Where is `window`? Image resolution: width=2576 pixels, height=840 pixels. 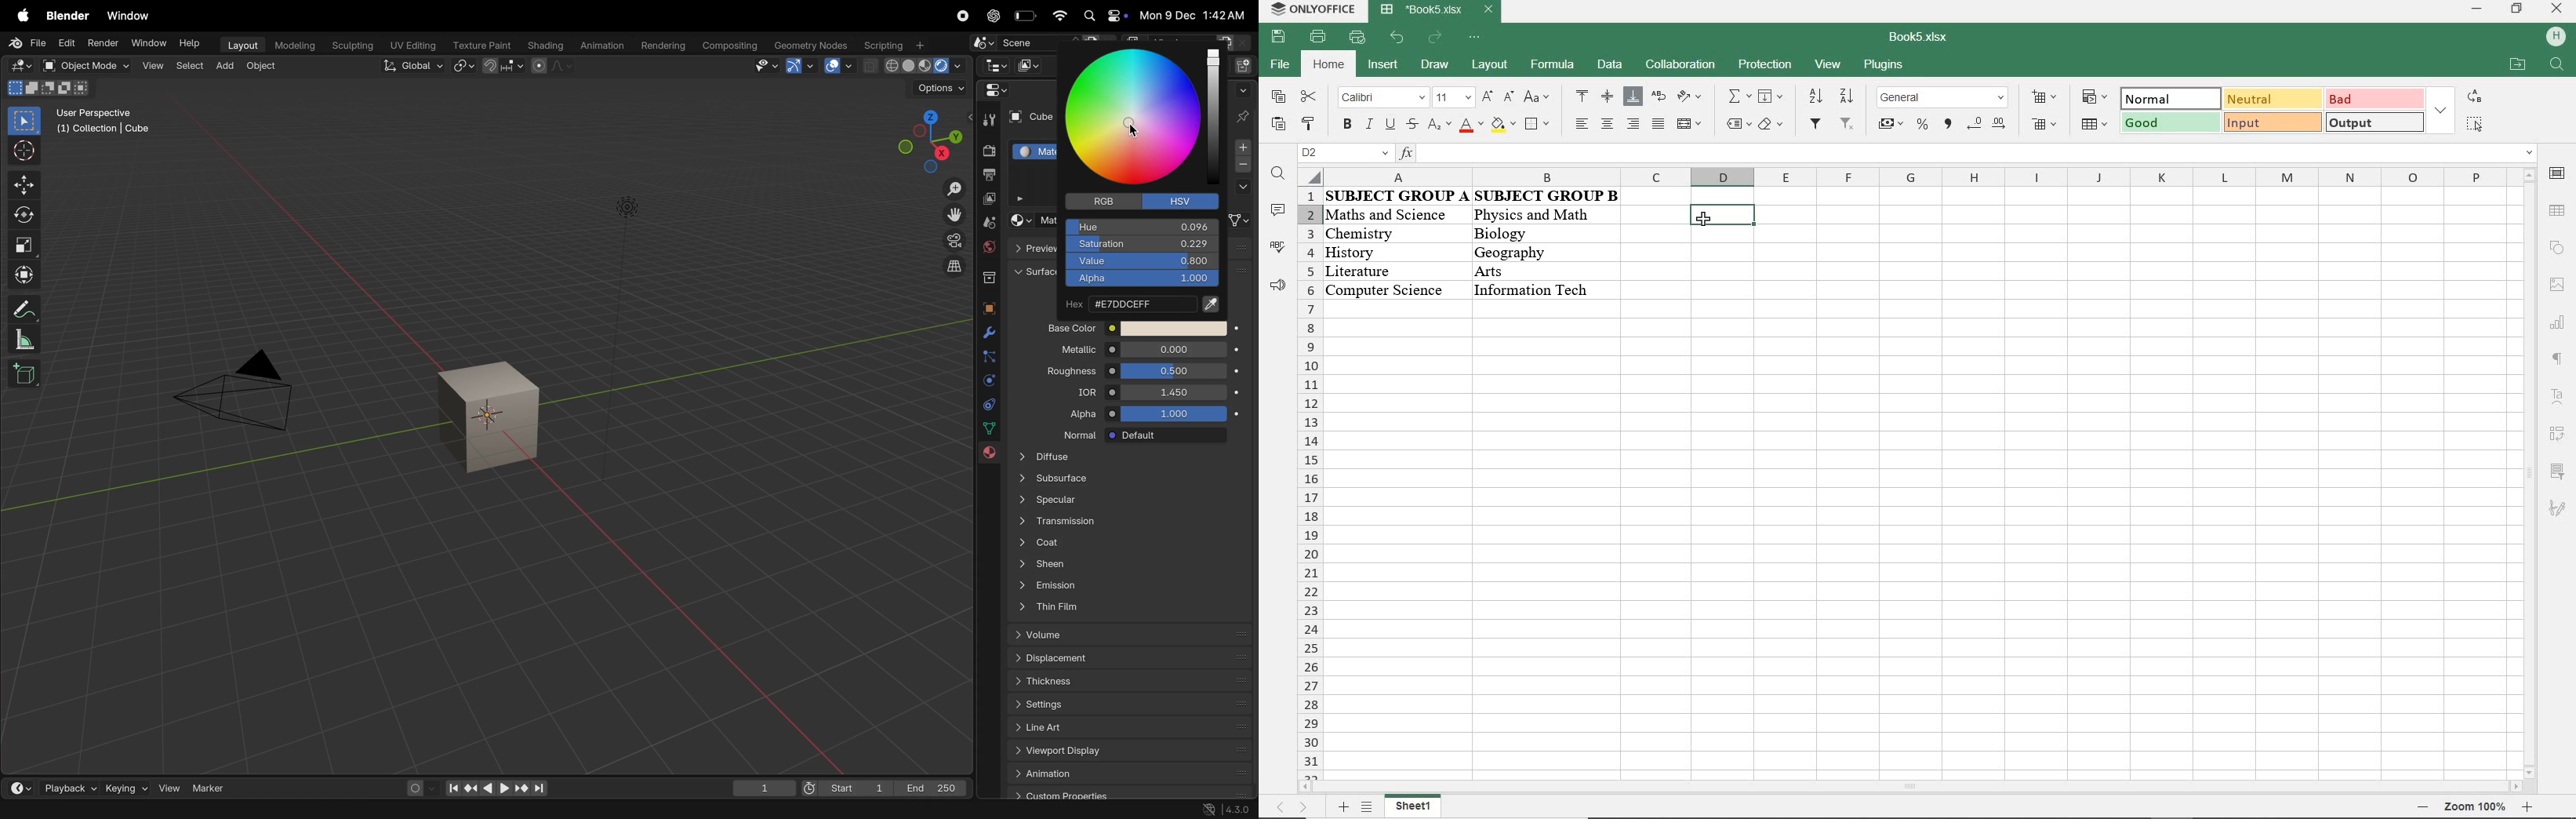 window is located at coordinates (149, 44).